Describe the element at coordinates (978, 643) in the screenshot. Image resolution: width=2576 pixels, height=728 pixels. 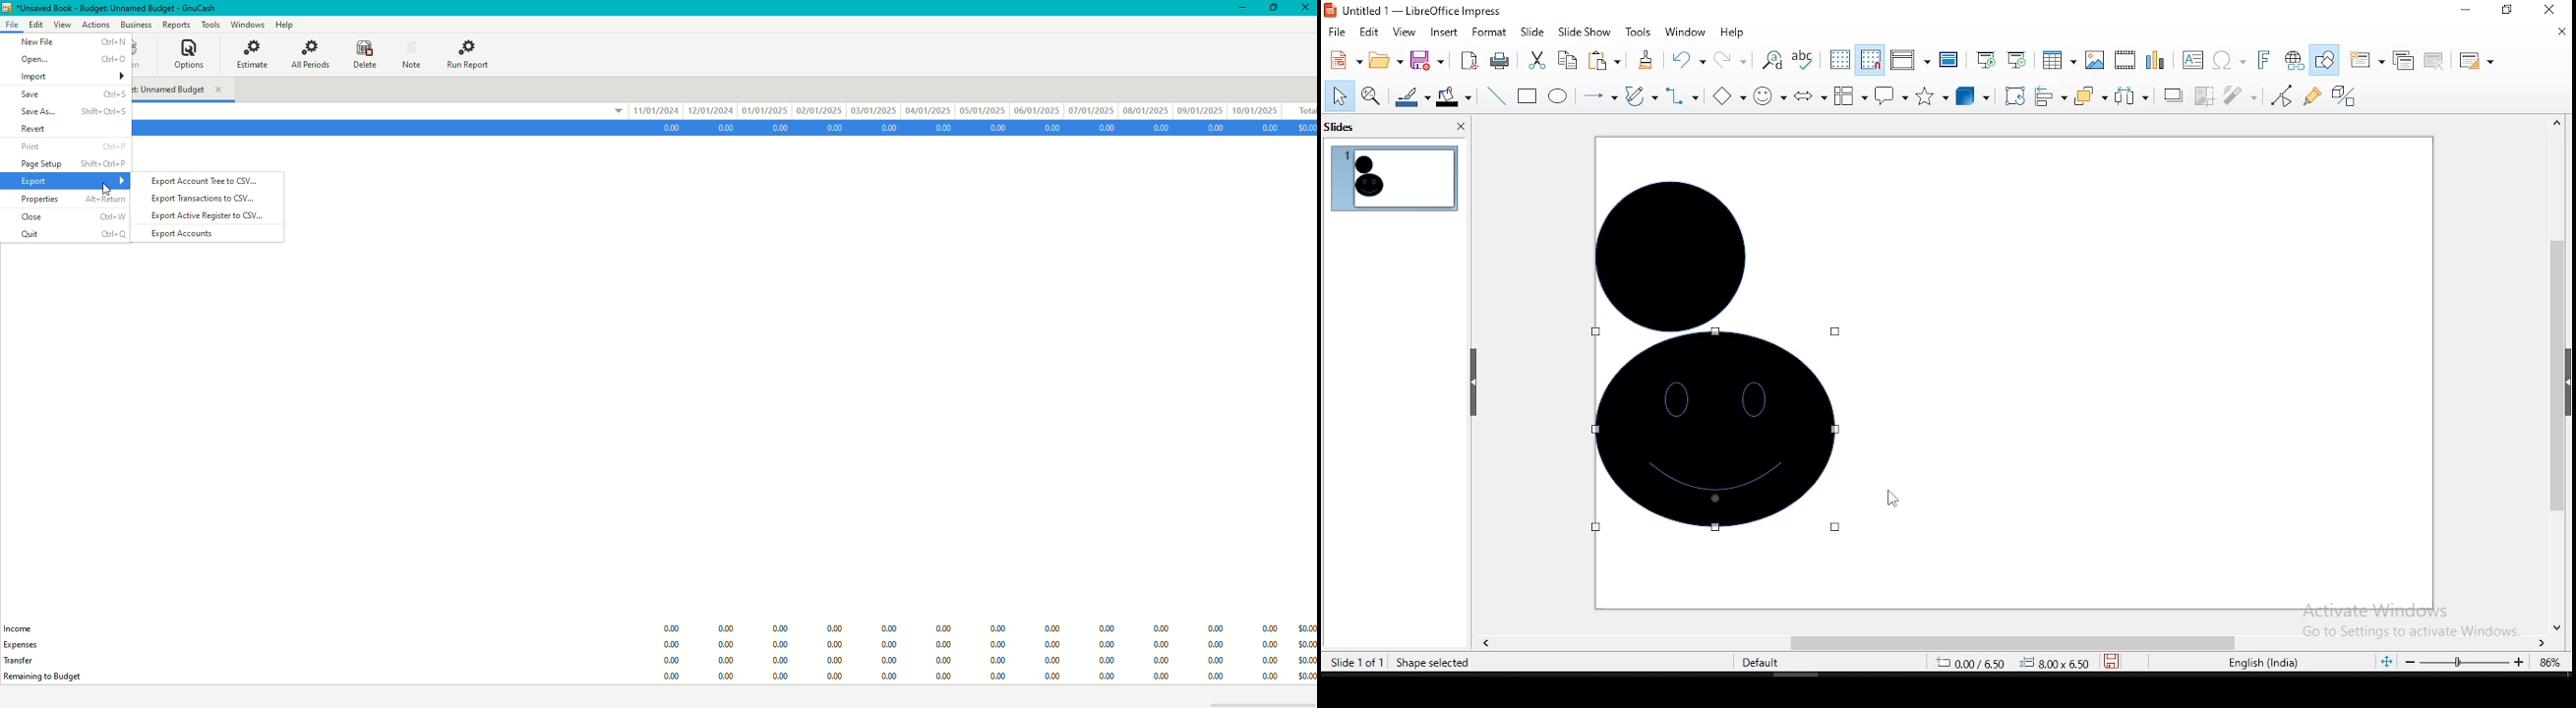
I see `Budget Data` at that location.